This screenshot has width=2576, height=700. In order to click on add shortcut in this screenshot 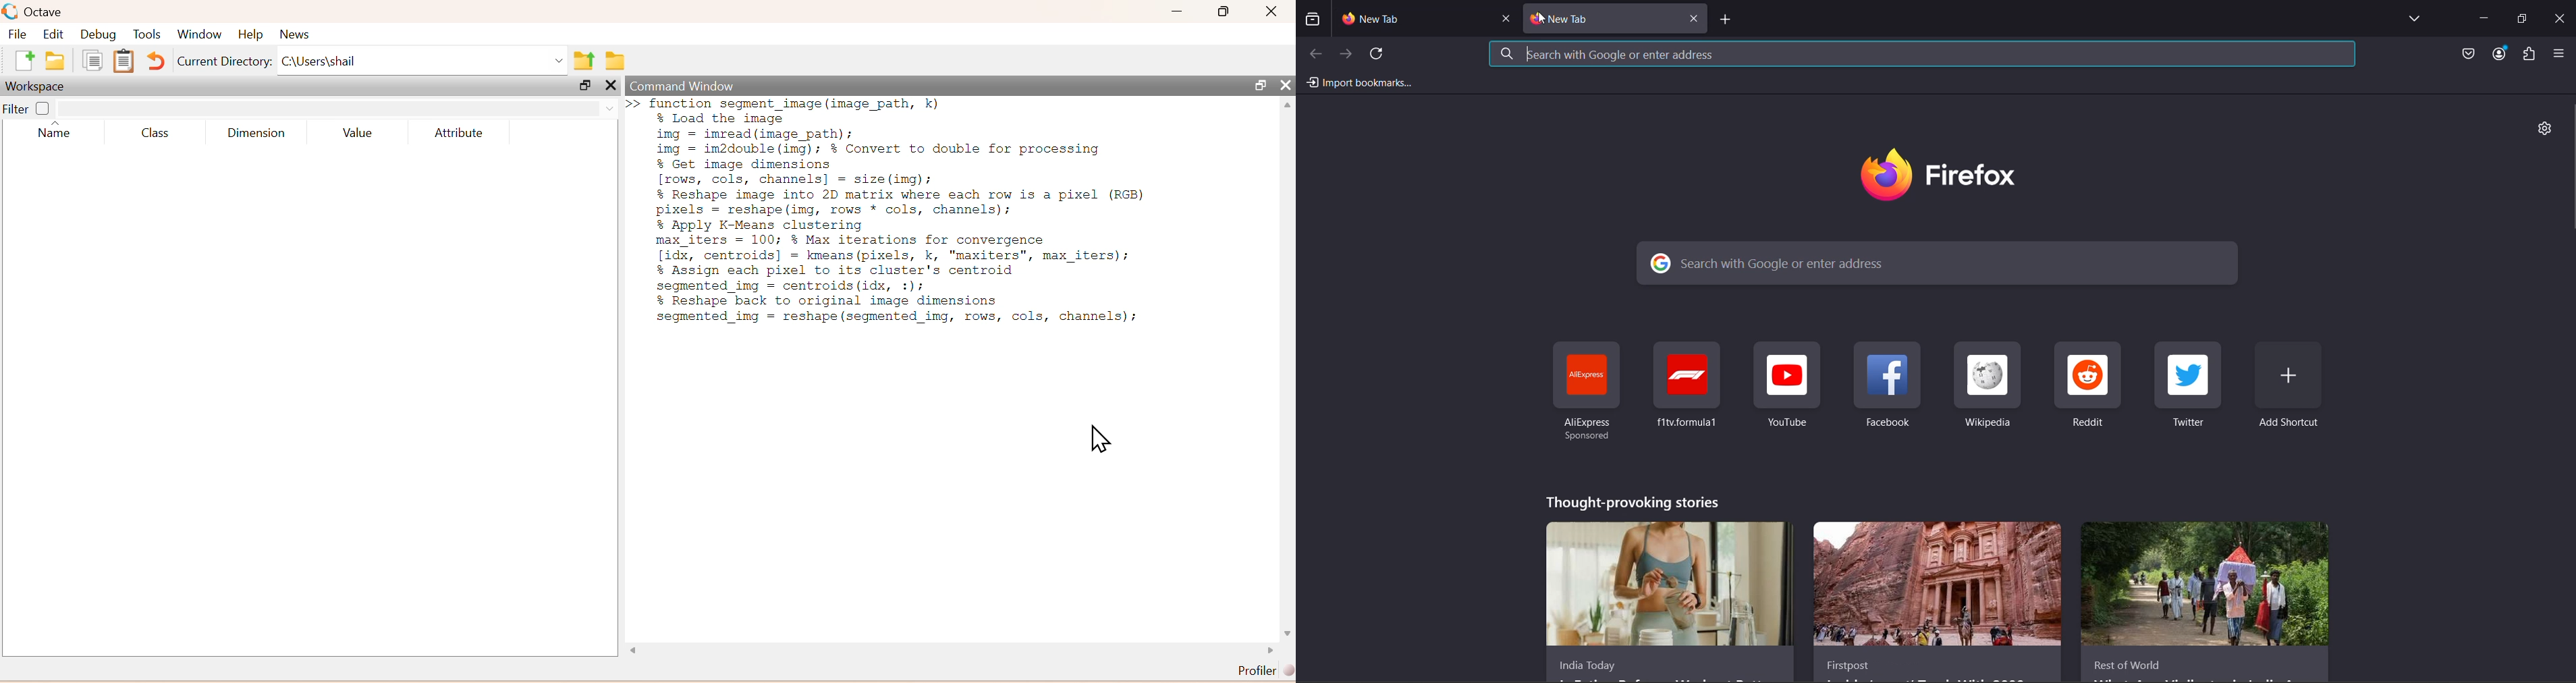, I will do `click(2289, 388)`.